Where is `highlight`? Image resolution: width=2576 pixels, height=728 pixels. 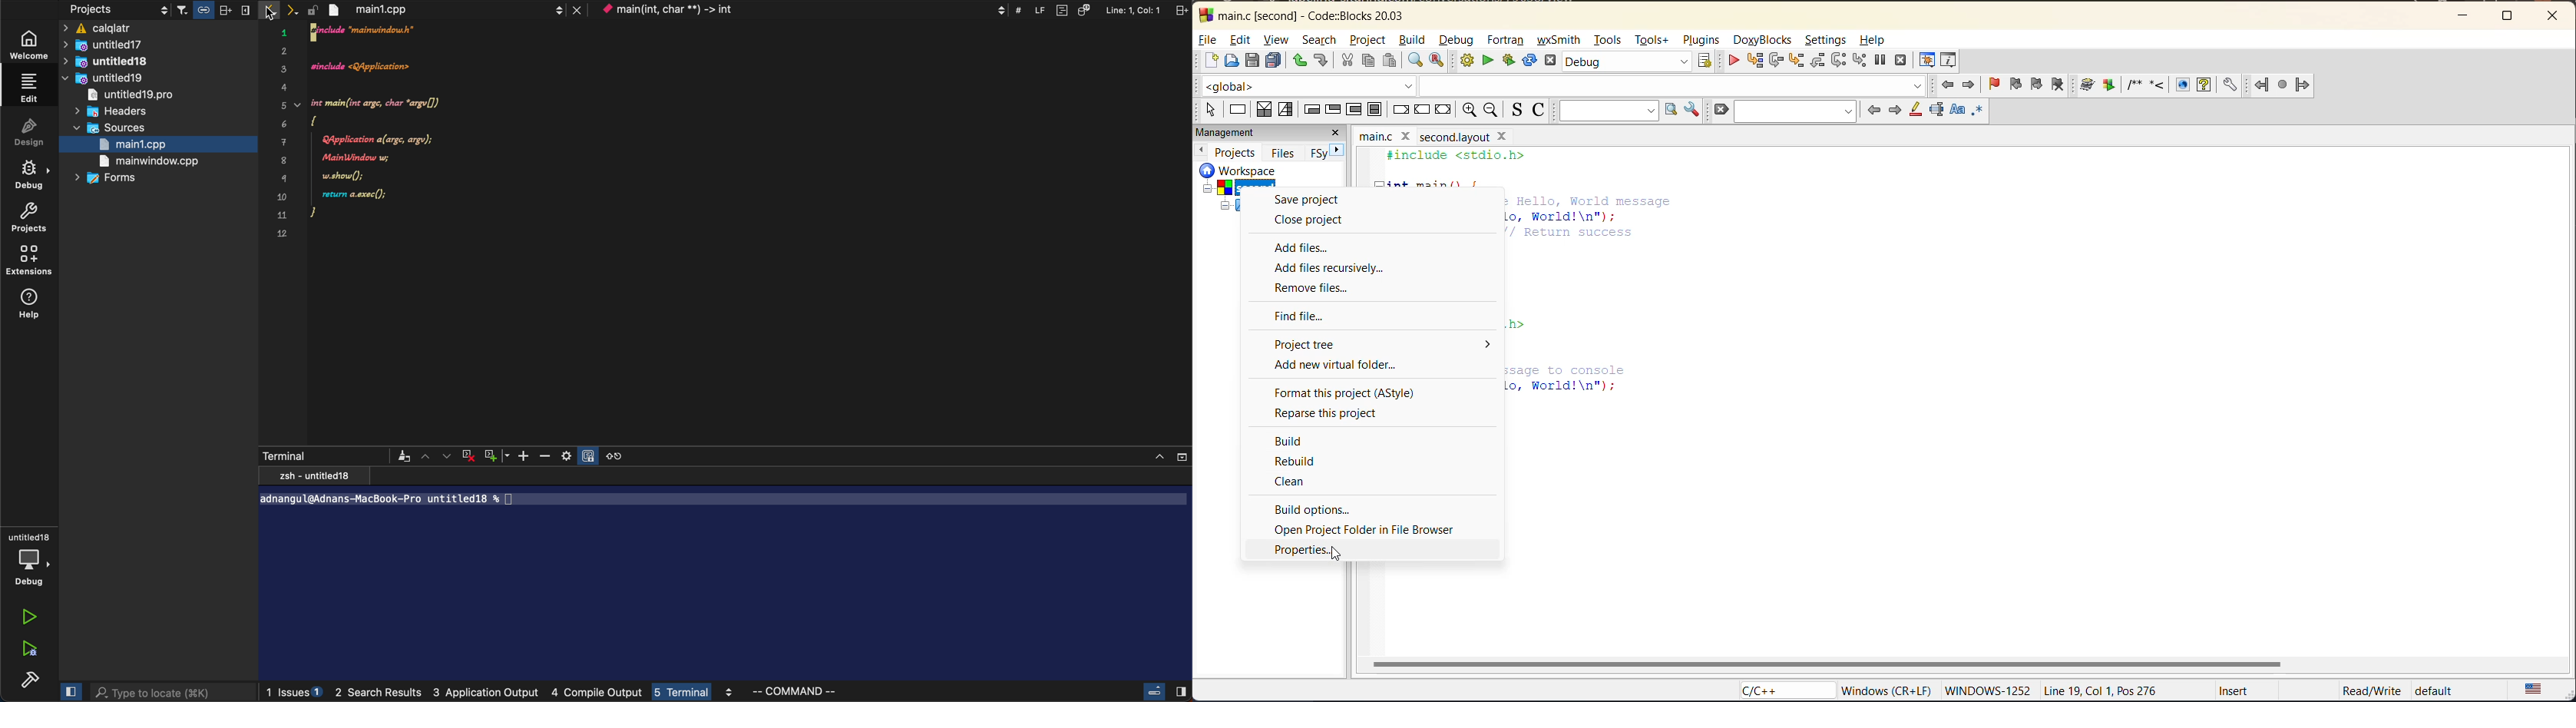
highlight is located at coordinates (1916, 109).